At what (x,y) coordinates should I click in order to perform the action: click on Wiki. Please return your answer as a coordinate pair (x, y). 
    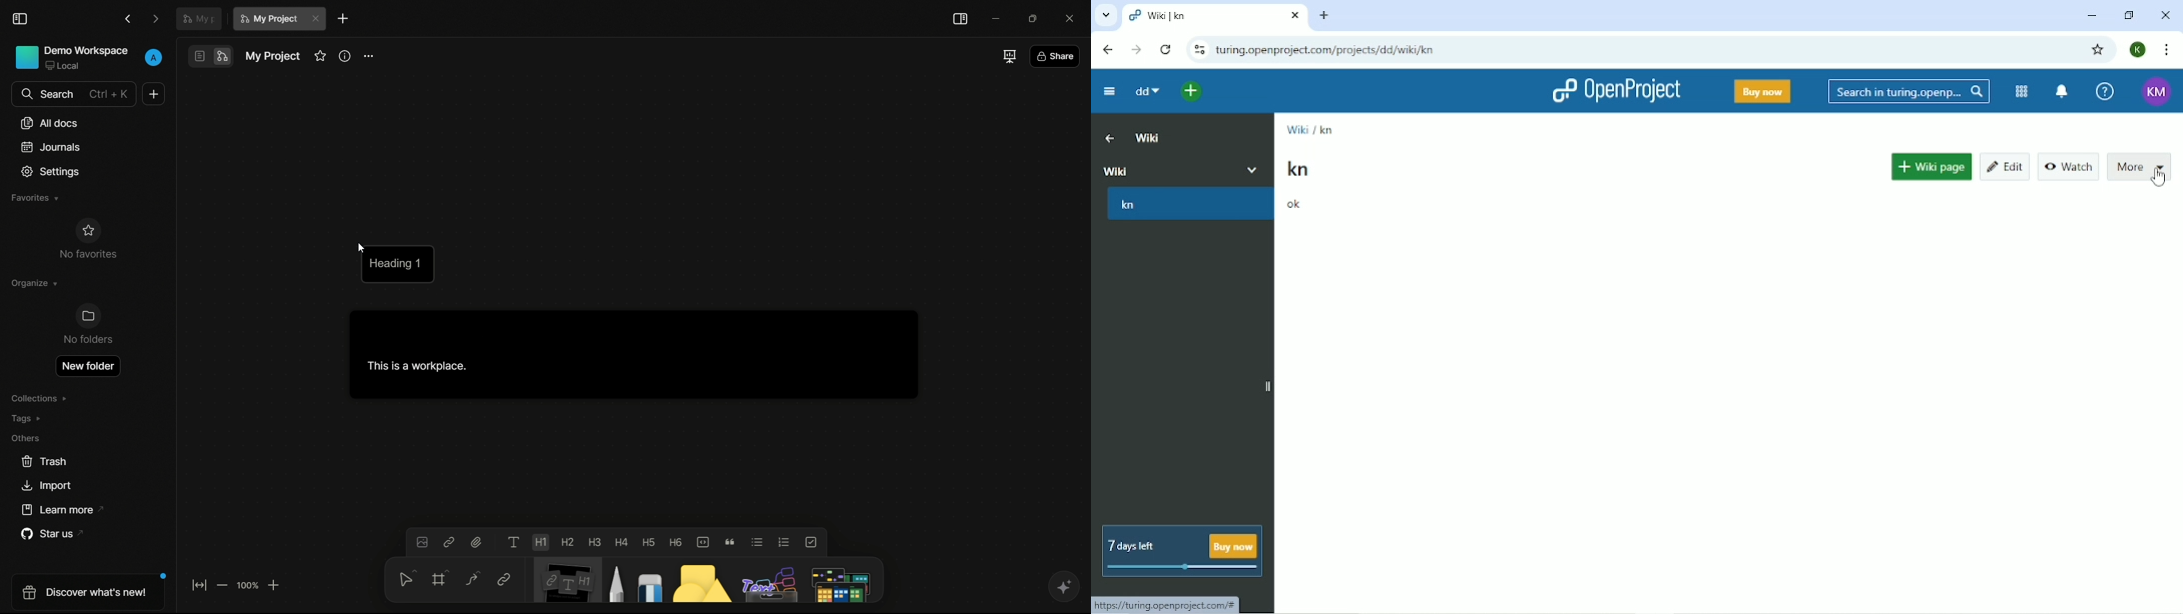
    Looking at the image, I should click on (1147, 138).